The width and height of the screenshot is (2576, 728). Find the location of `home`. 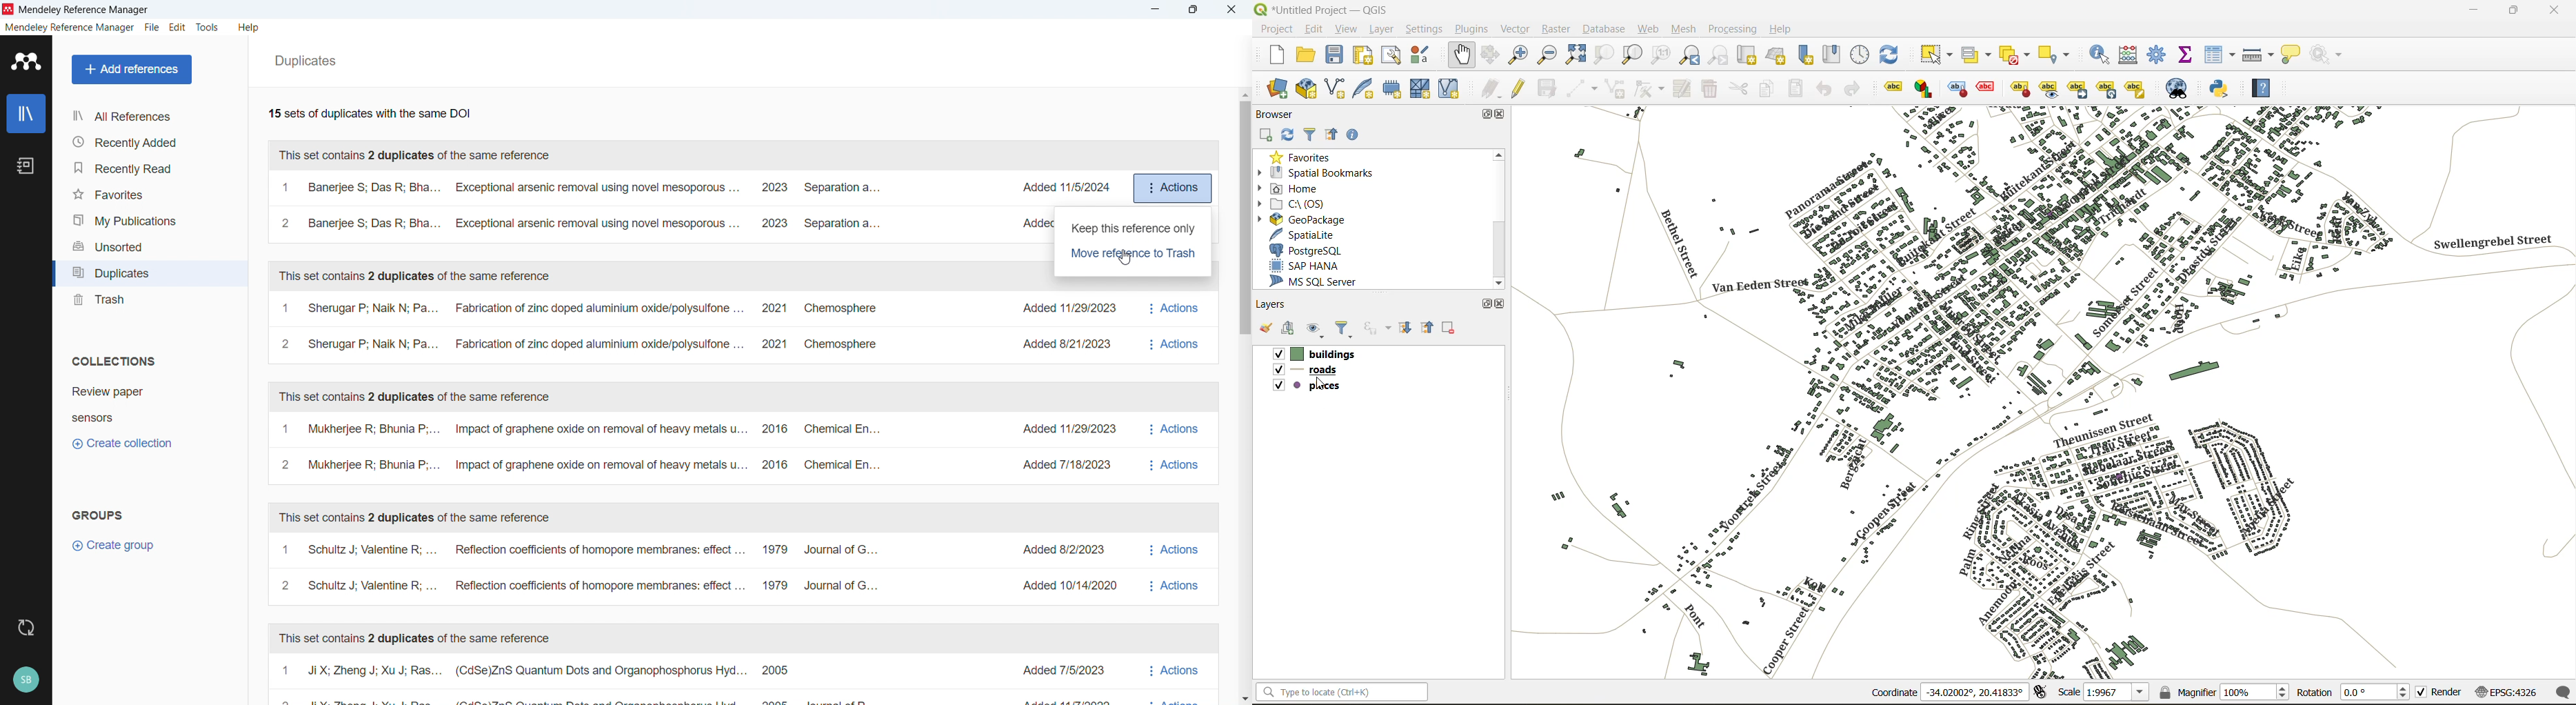

home is located at coordinates (1296, 188).